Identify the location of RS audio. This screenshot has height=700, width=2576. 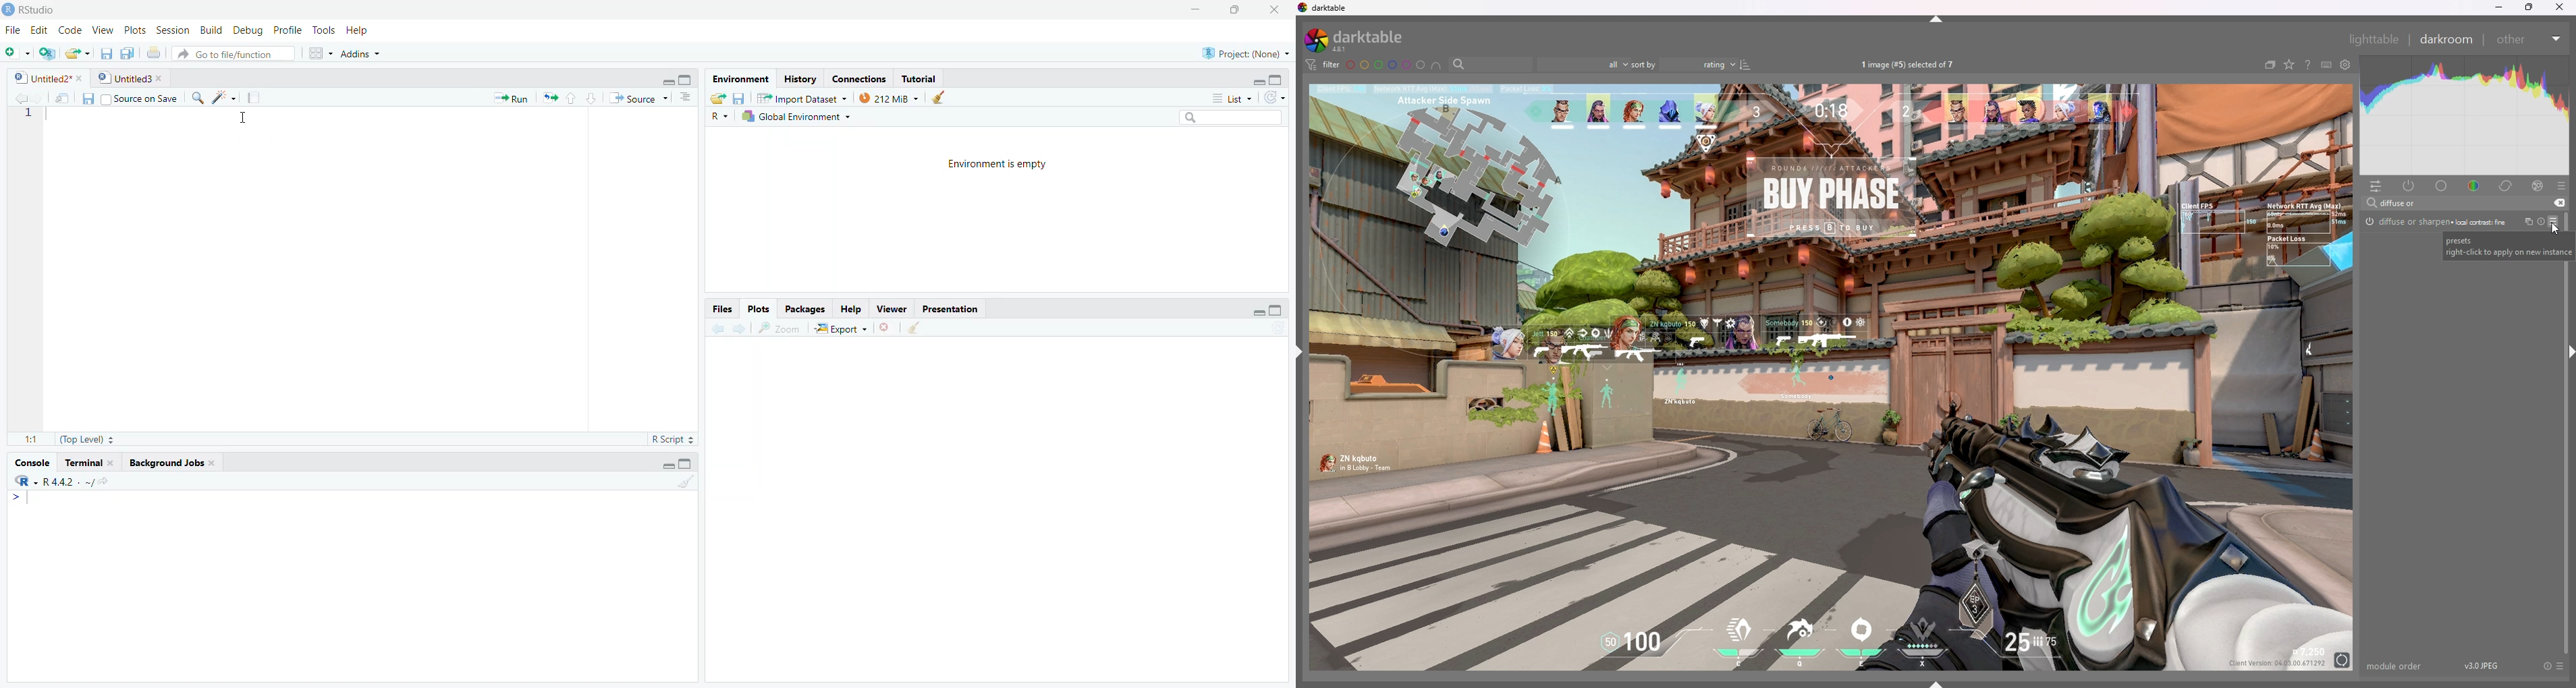
(32, 10).